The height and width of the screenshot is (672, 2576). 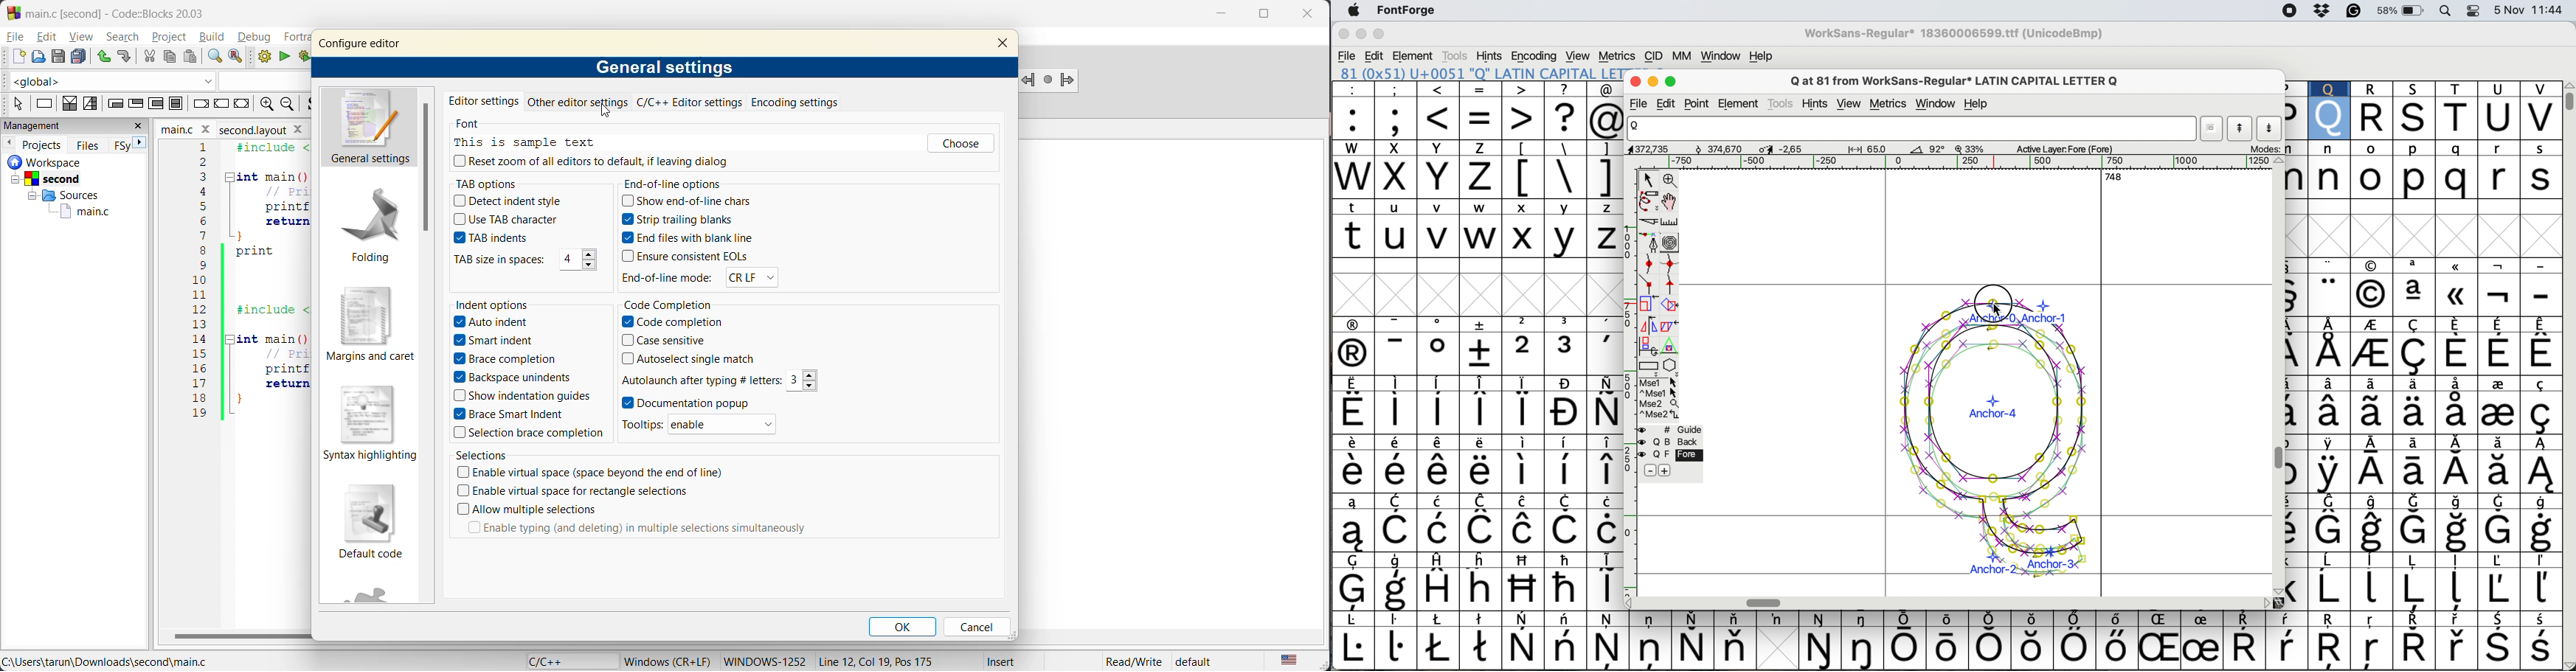 What do you see at coordinates (17, 38) in the screenshot?
I see `file` at bounding box center [17, 38].